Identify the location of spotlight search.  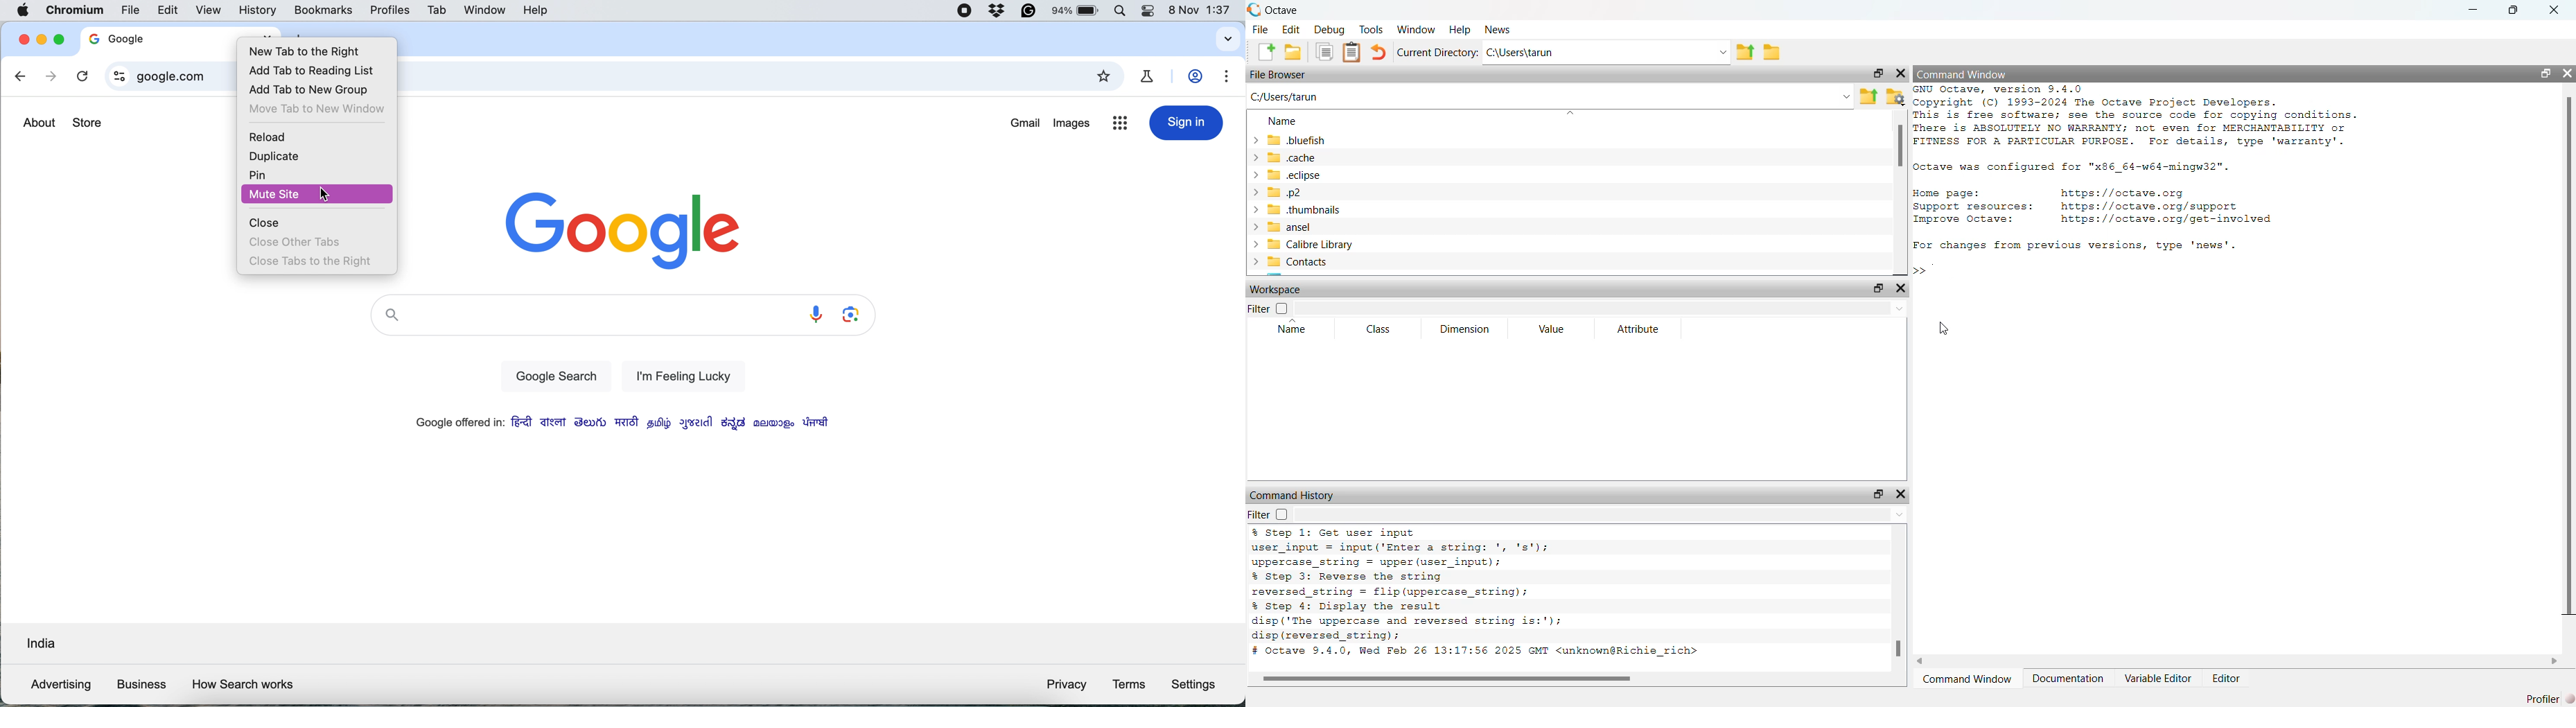
(1125, 12).